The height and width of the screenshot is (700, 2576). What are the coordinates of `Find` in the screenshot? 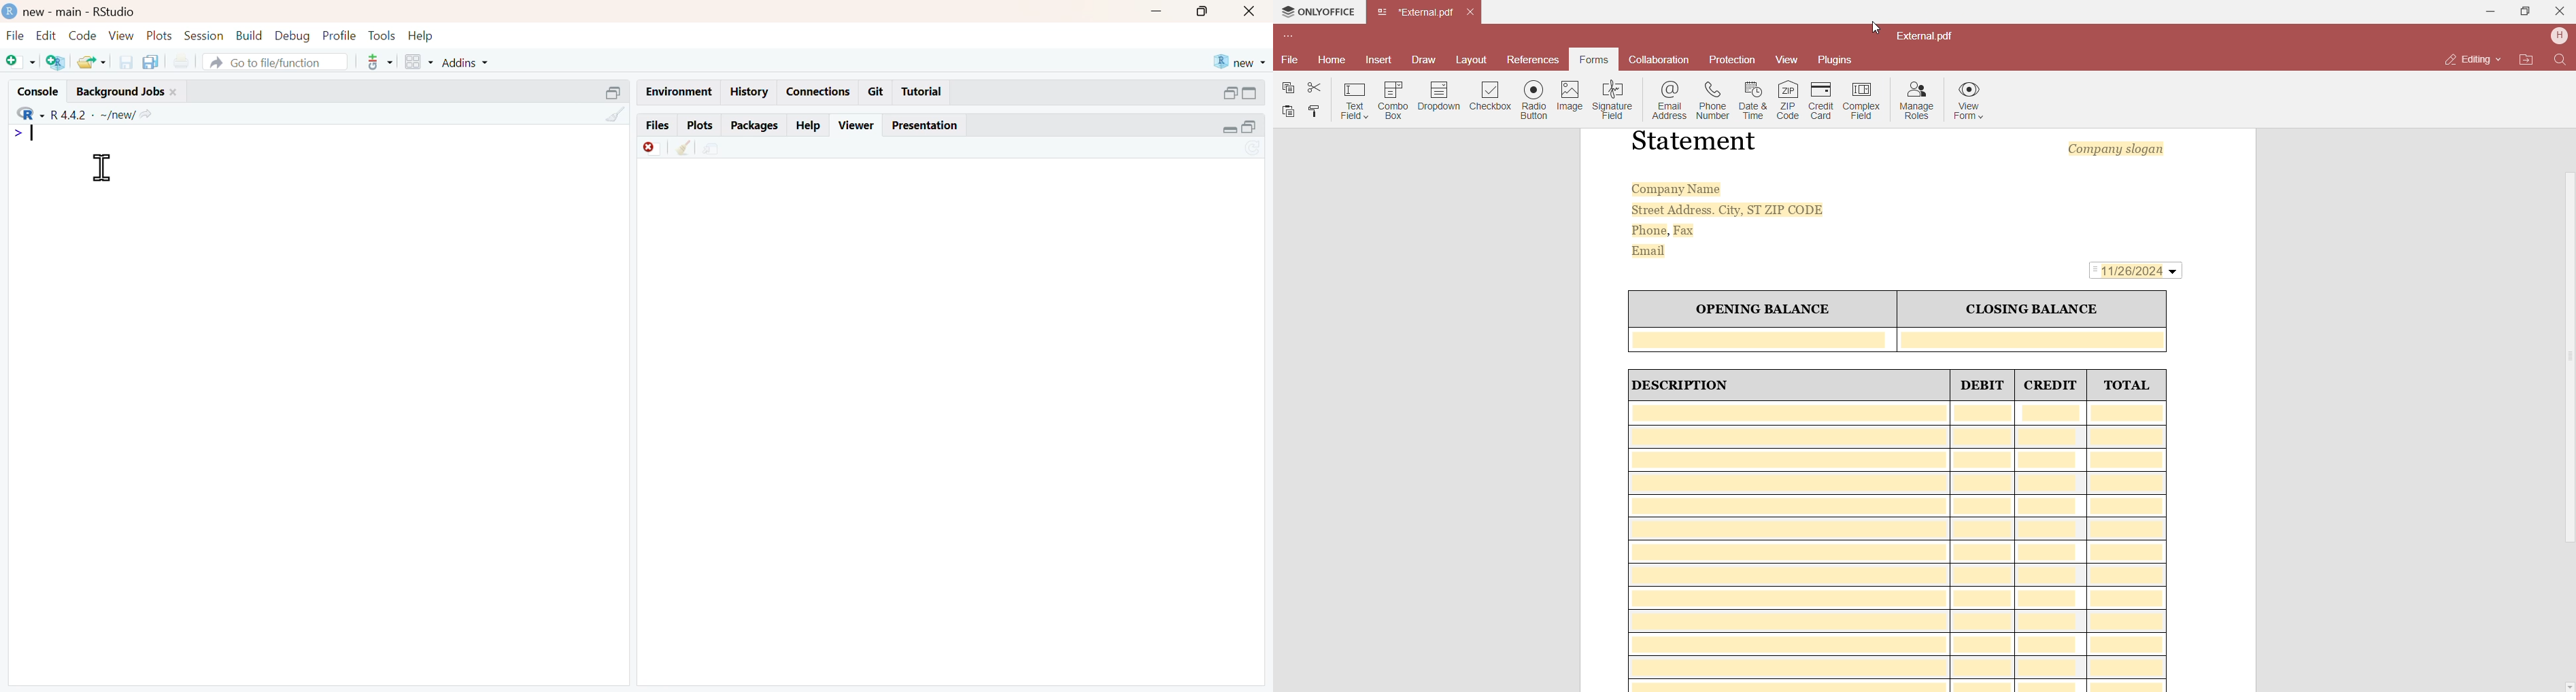 It's located at (2561, 60).